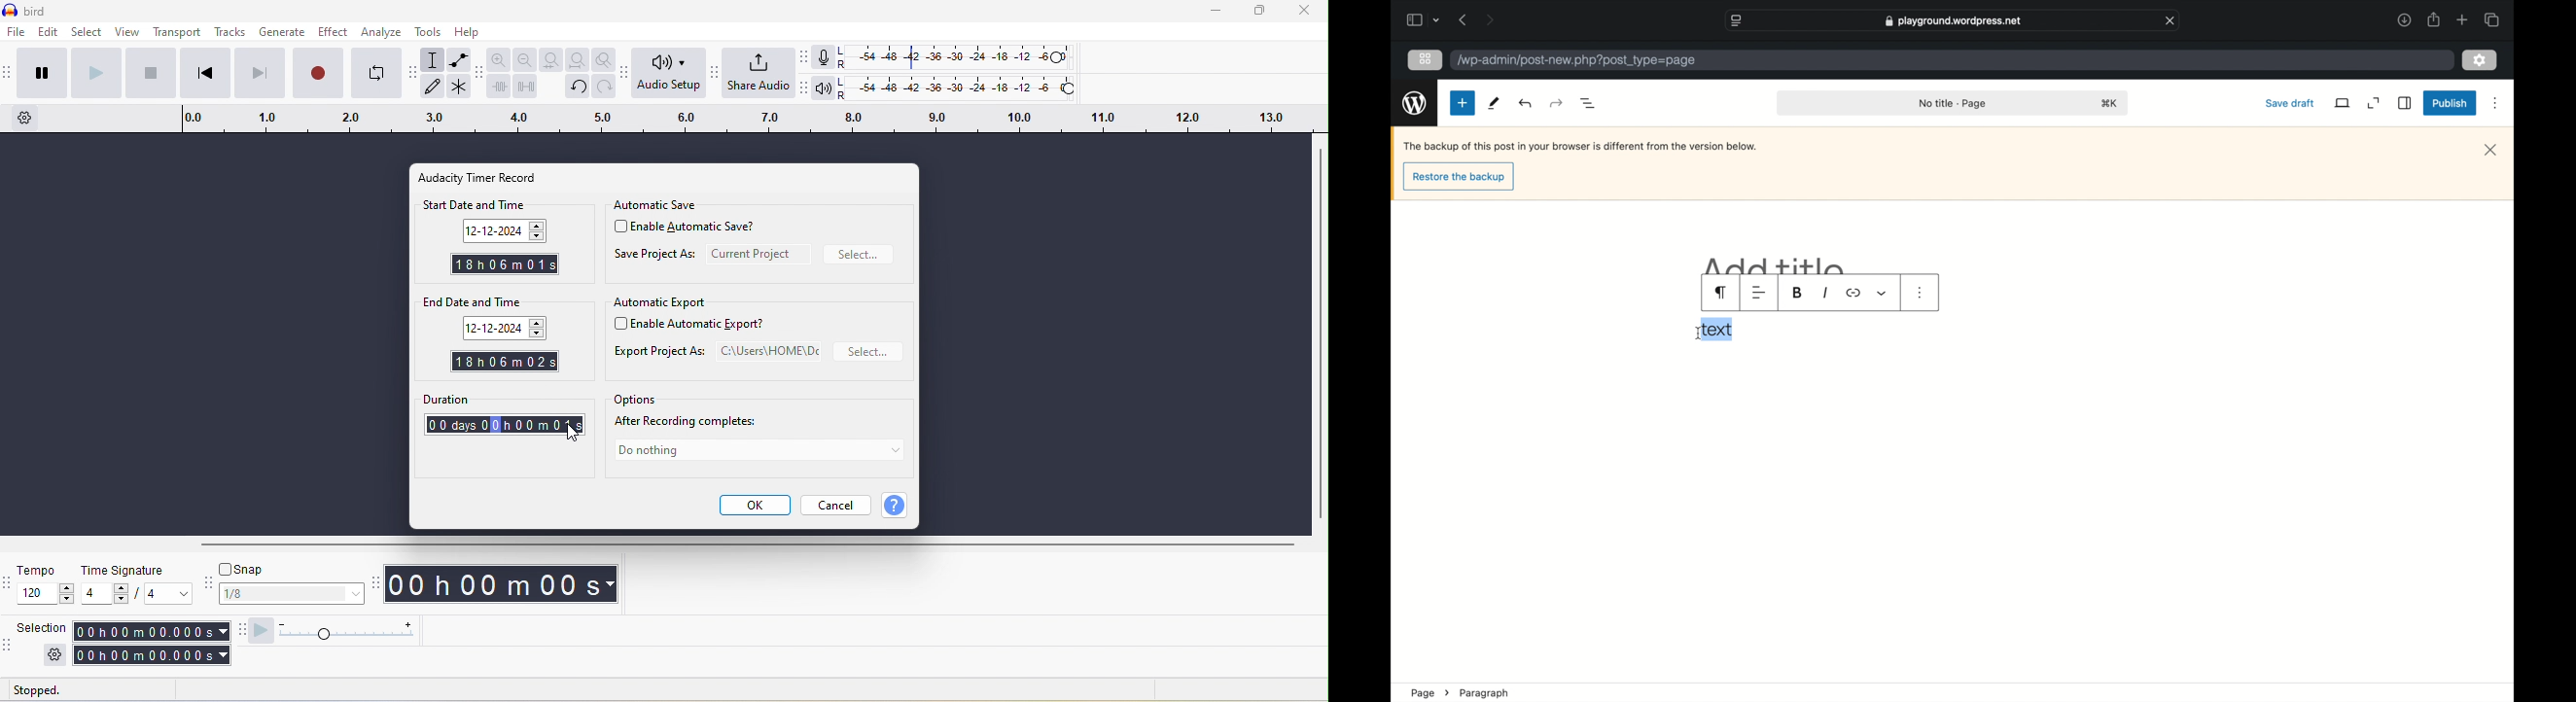 The width and height of the screenshot is (2576, 728). Describe the element at coordinates (2343, 103) in the screenshot. I see `view` at that location.